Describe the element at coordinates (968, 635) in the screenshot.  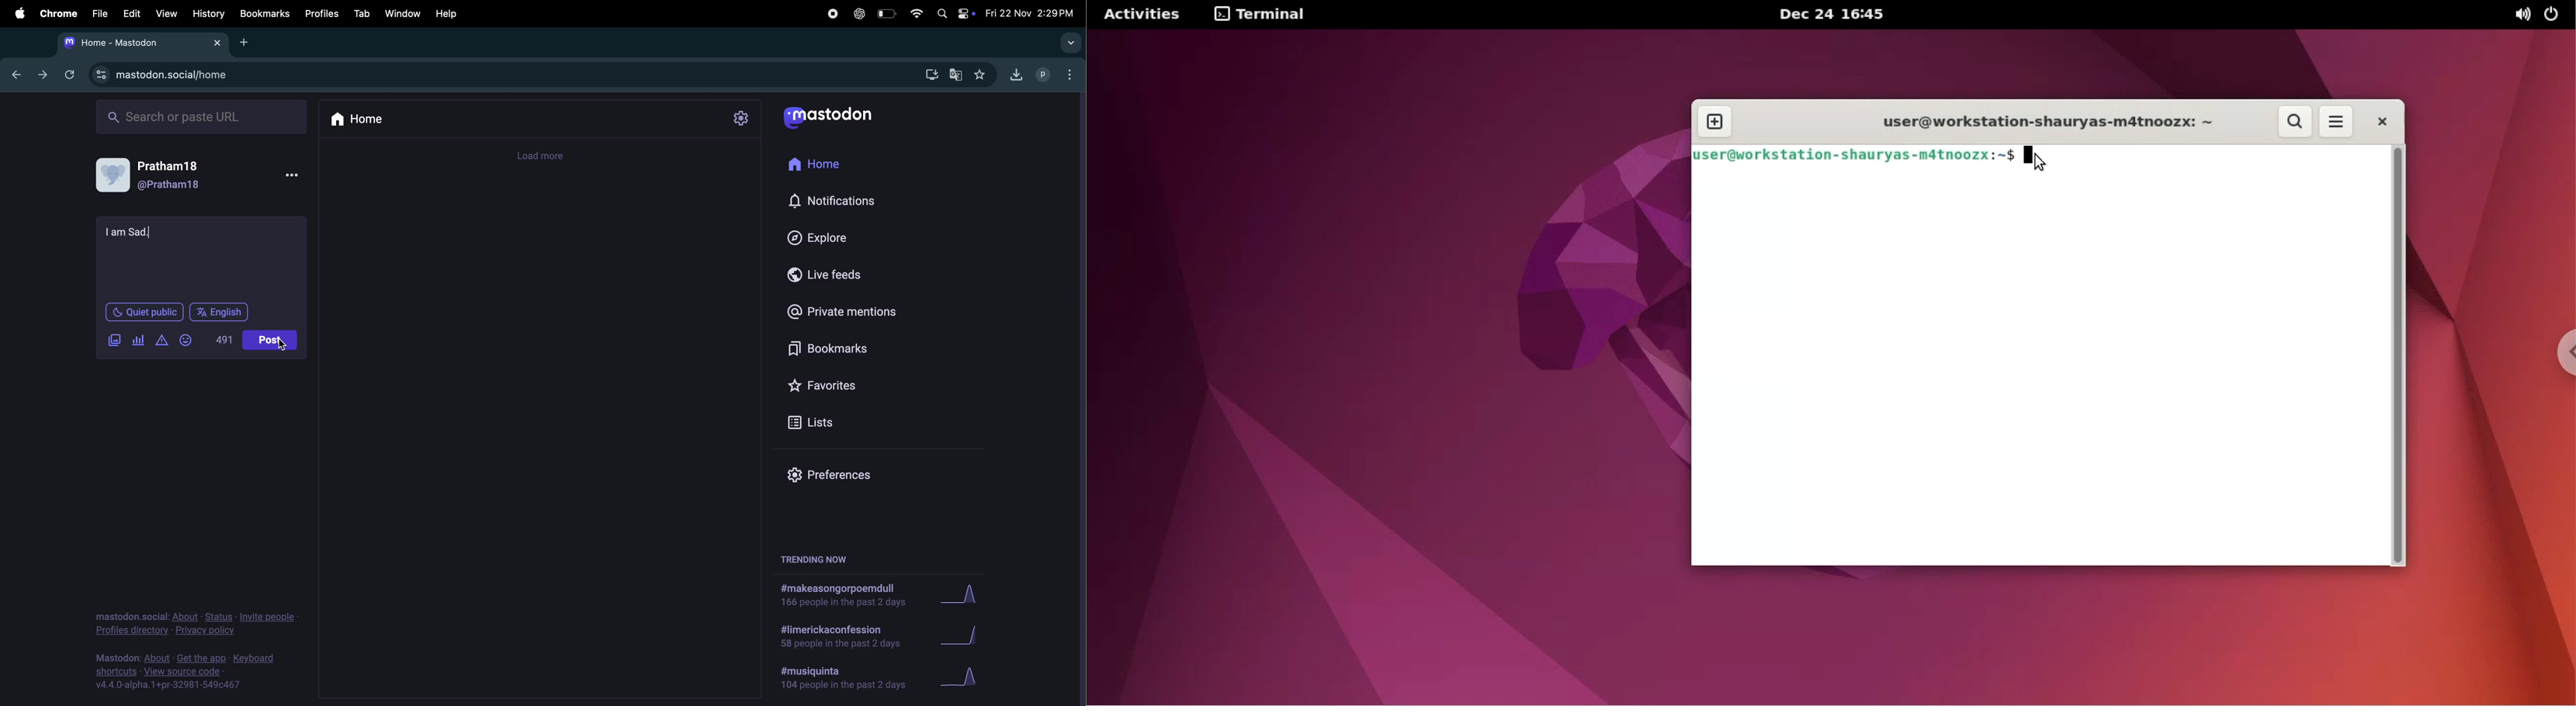
I see `graphs` at that location.